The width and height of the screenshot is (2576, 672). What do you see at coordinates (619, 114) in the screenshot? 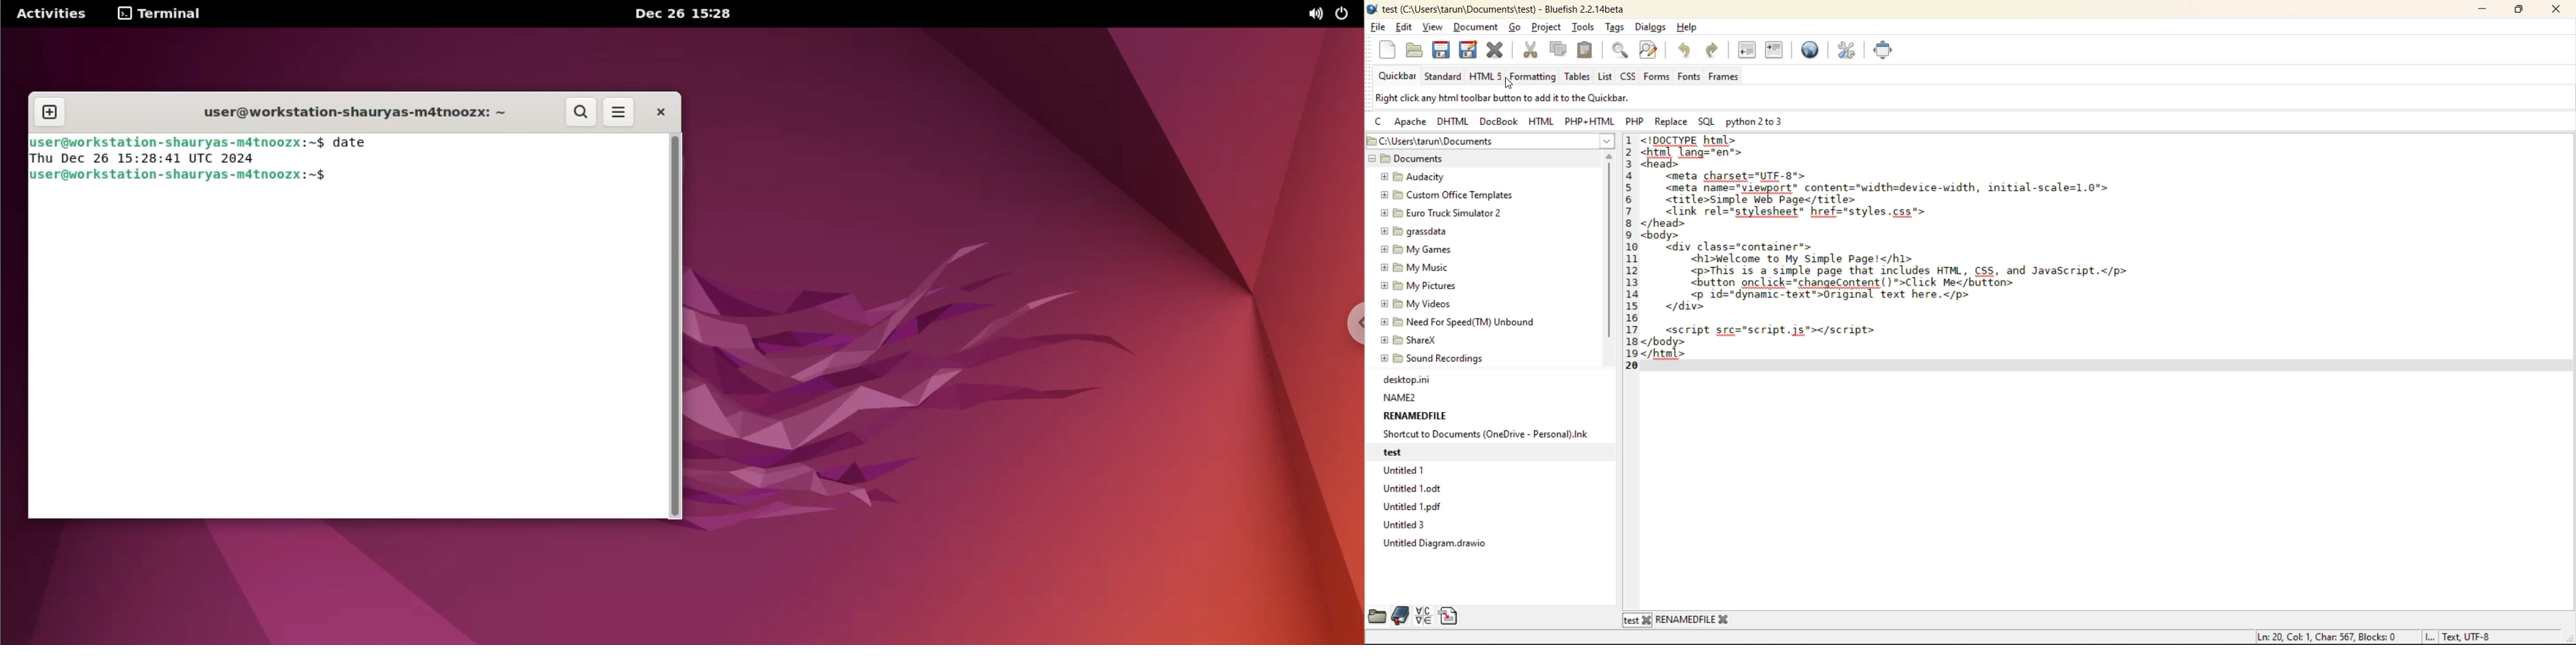
I see `more options` at bounding box center [619, 114].